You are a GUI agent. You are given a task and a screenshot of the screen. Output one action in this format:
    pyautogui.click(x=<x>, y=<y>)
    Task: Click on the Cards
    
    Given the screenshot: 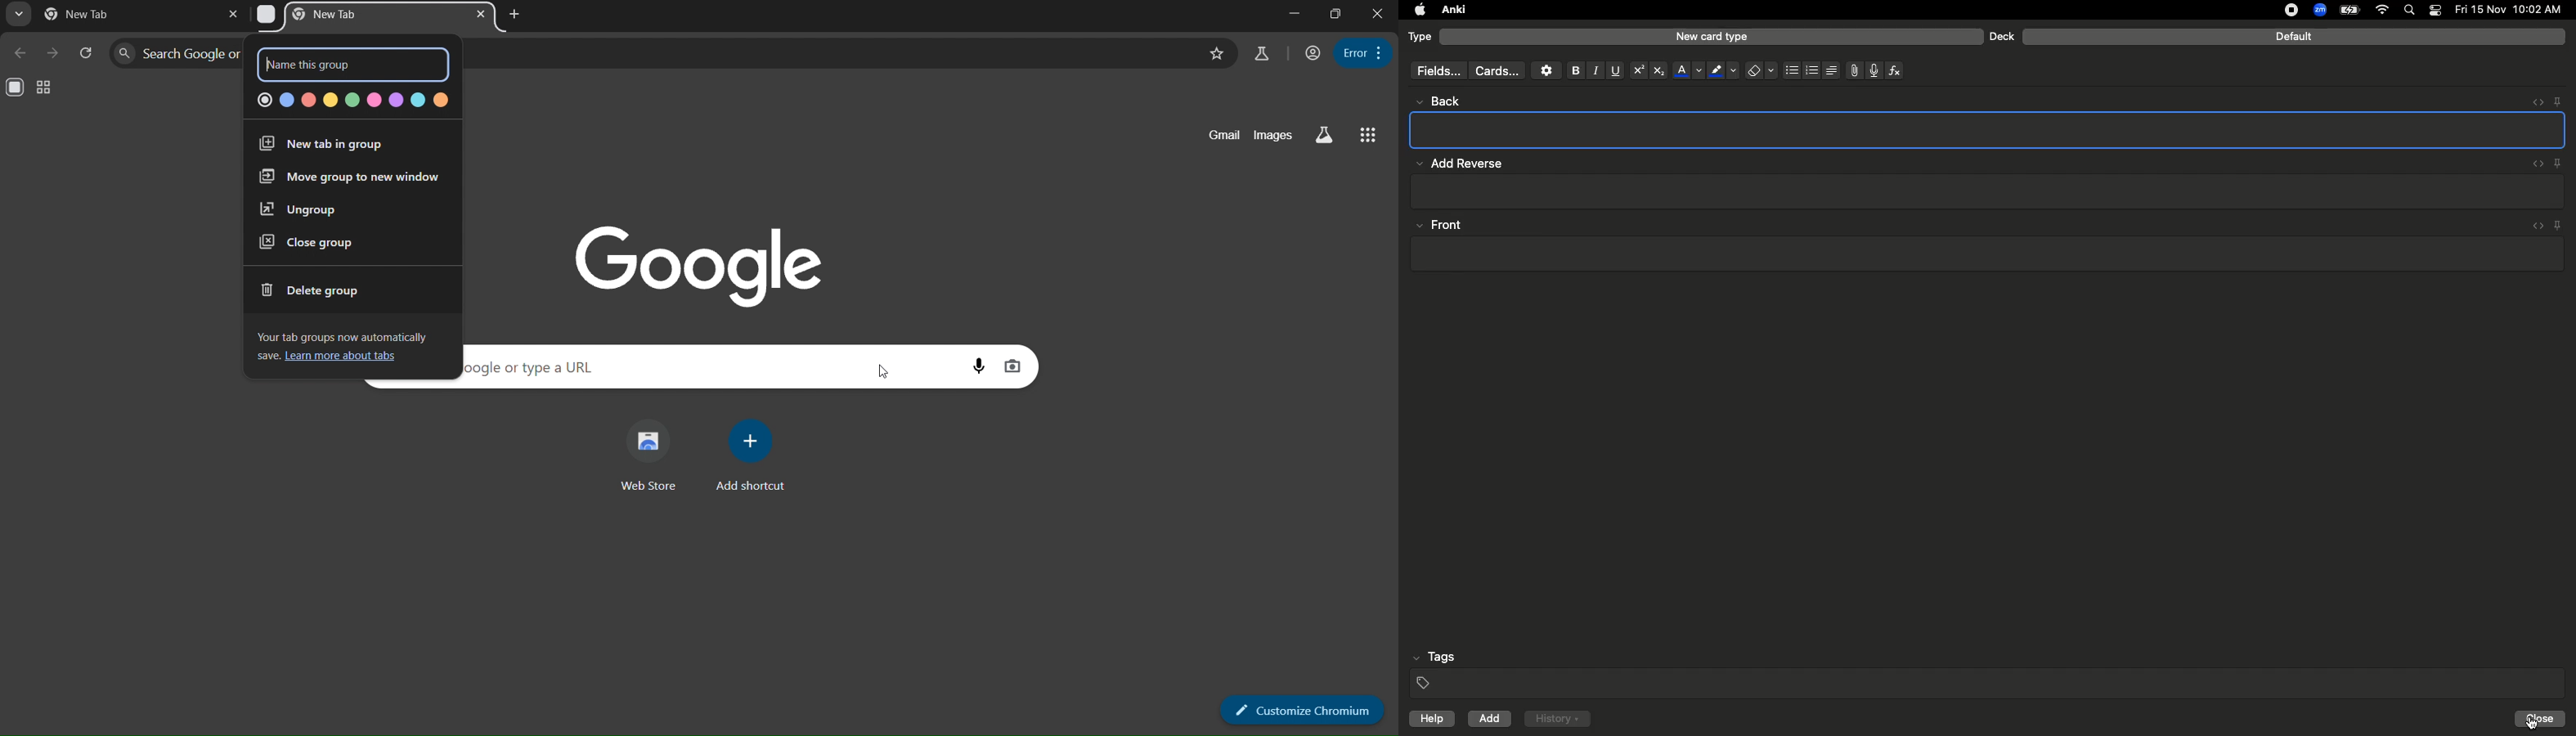 What is the action you would take?
    pyautogui.click(x=1497, y=71)
    